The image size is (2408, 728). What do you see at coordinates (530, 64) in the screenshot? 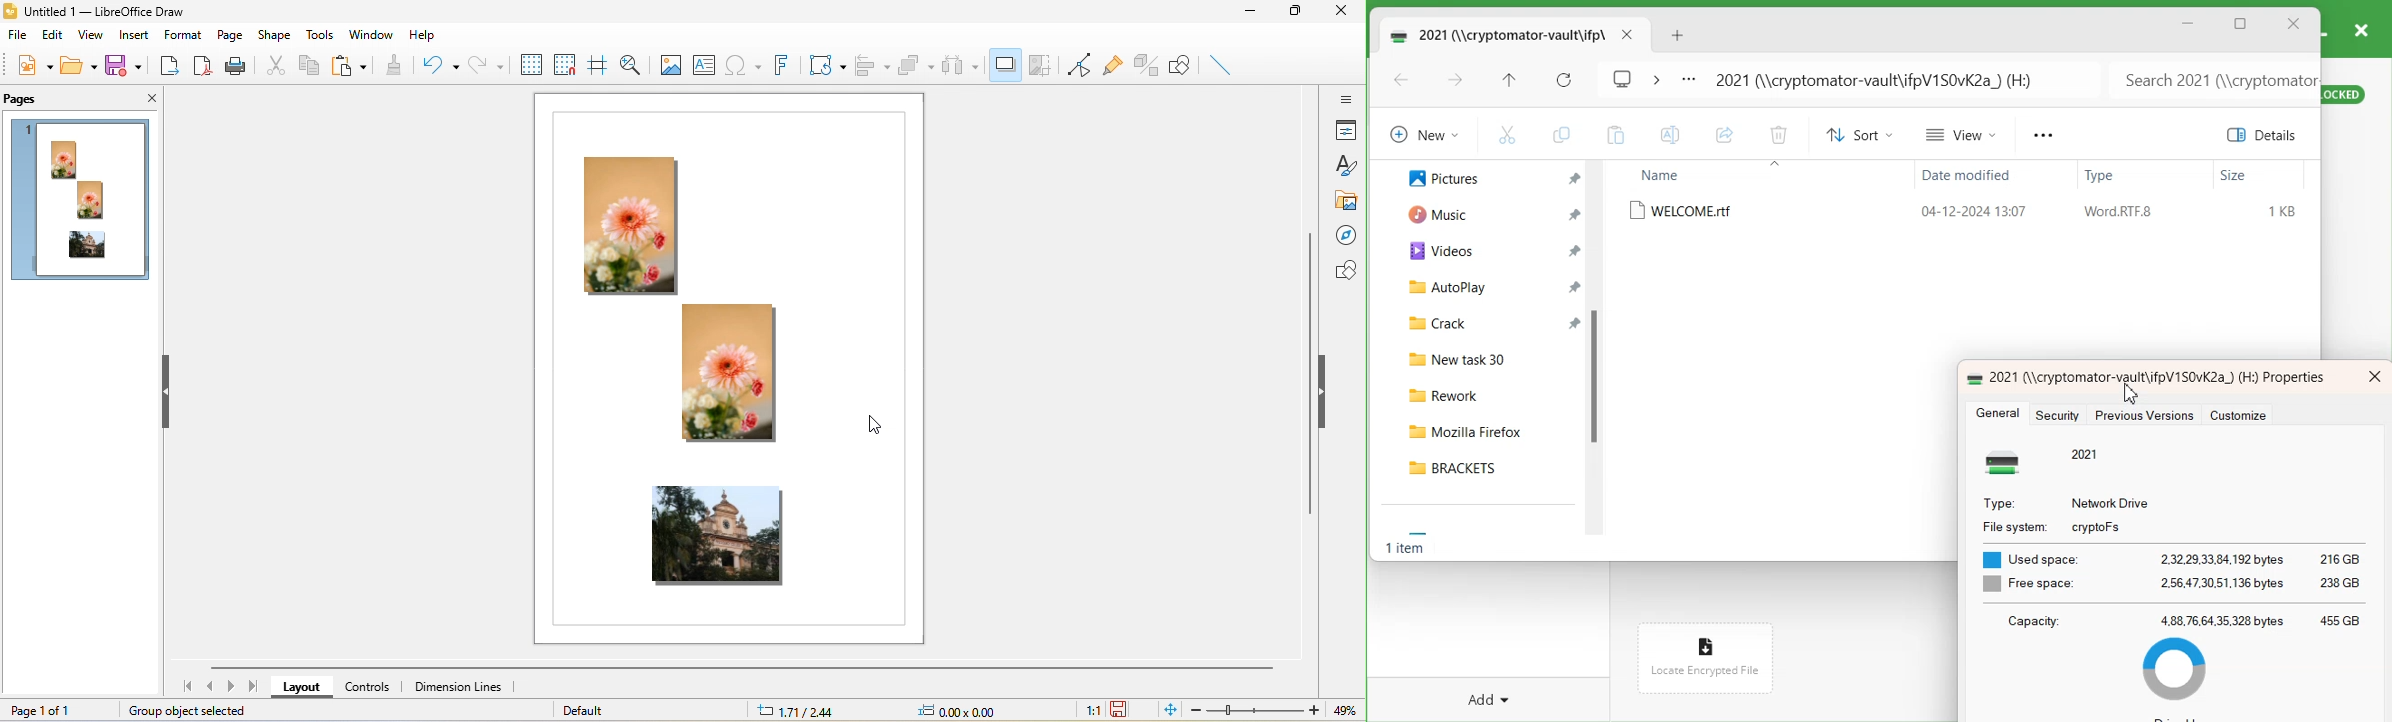
I see `display to grids` at bounding box center [530, 64].